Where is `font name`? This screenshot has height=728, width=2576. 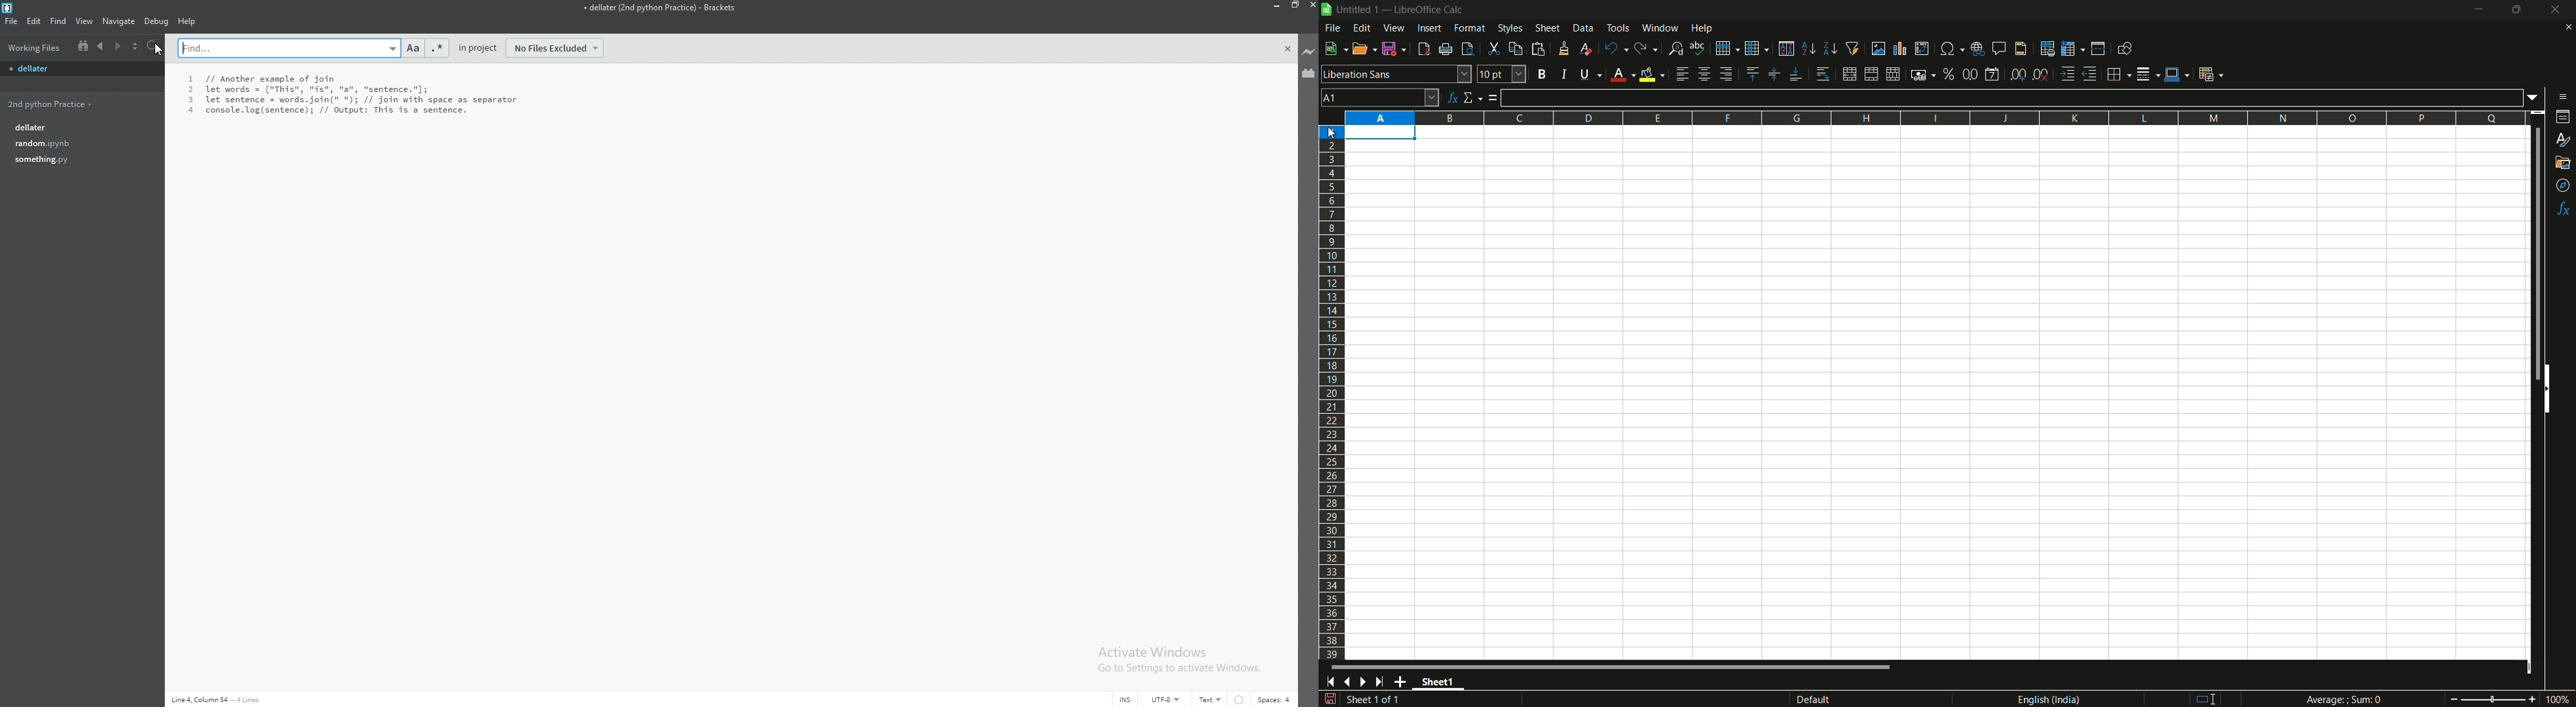 font name is located at coordinates (1397, 74).